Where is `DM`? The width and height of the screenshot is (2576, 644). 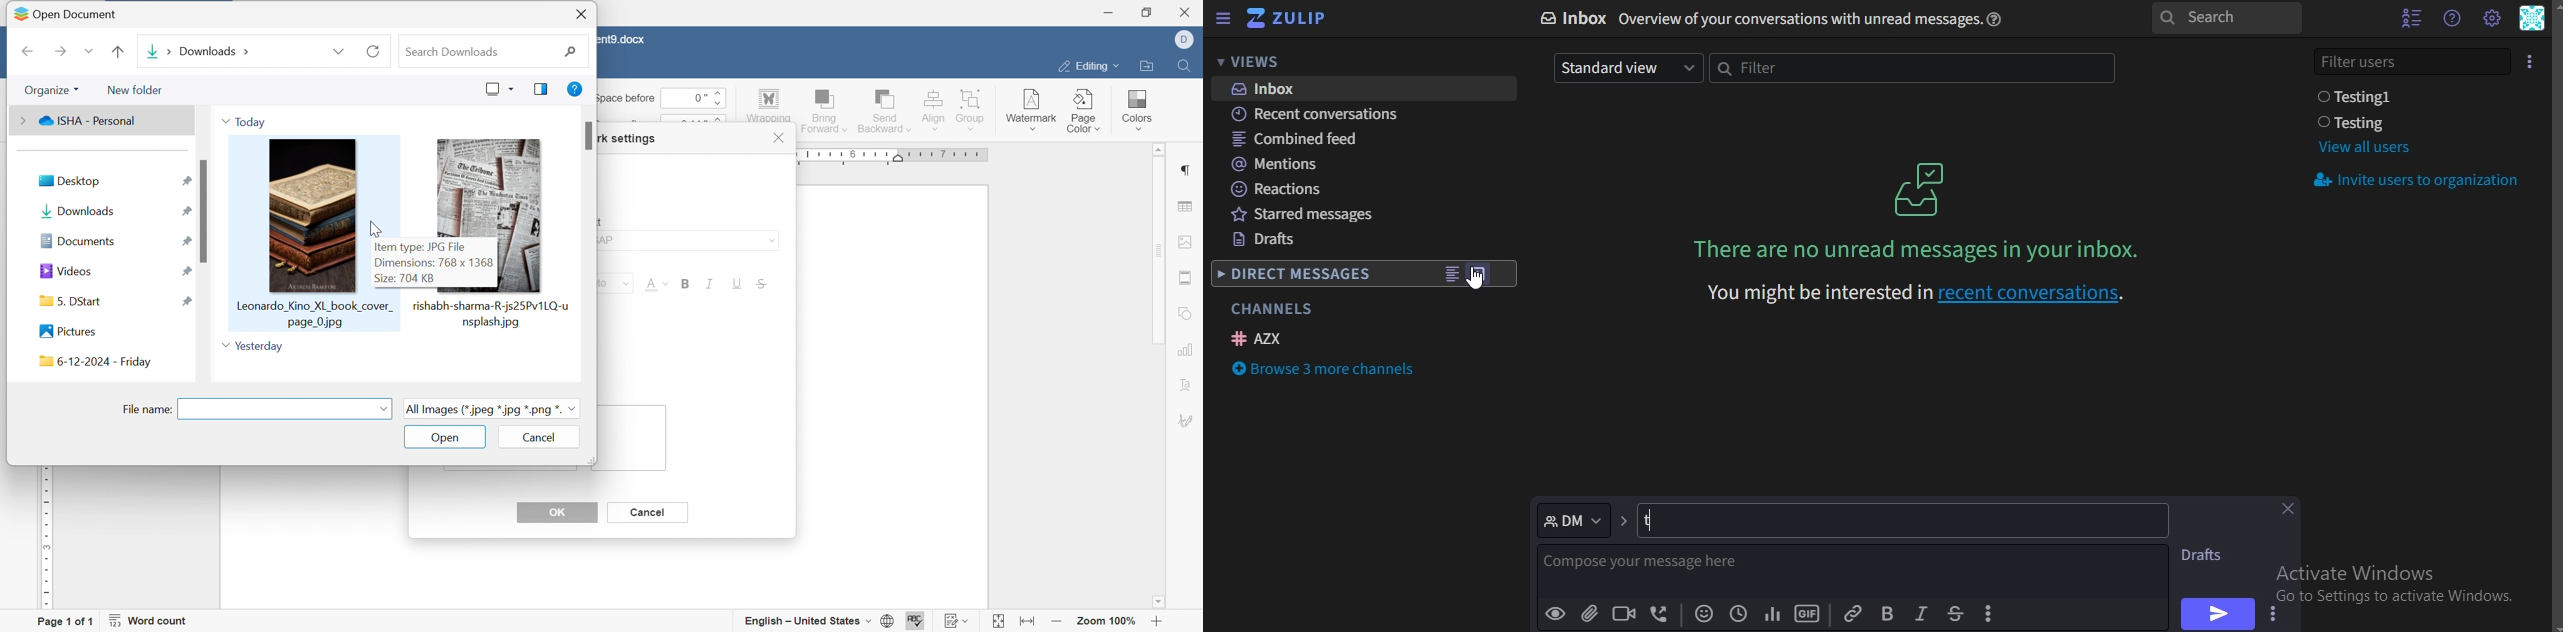 DM is located at coordinates (1574, 519).